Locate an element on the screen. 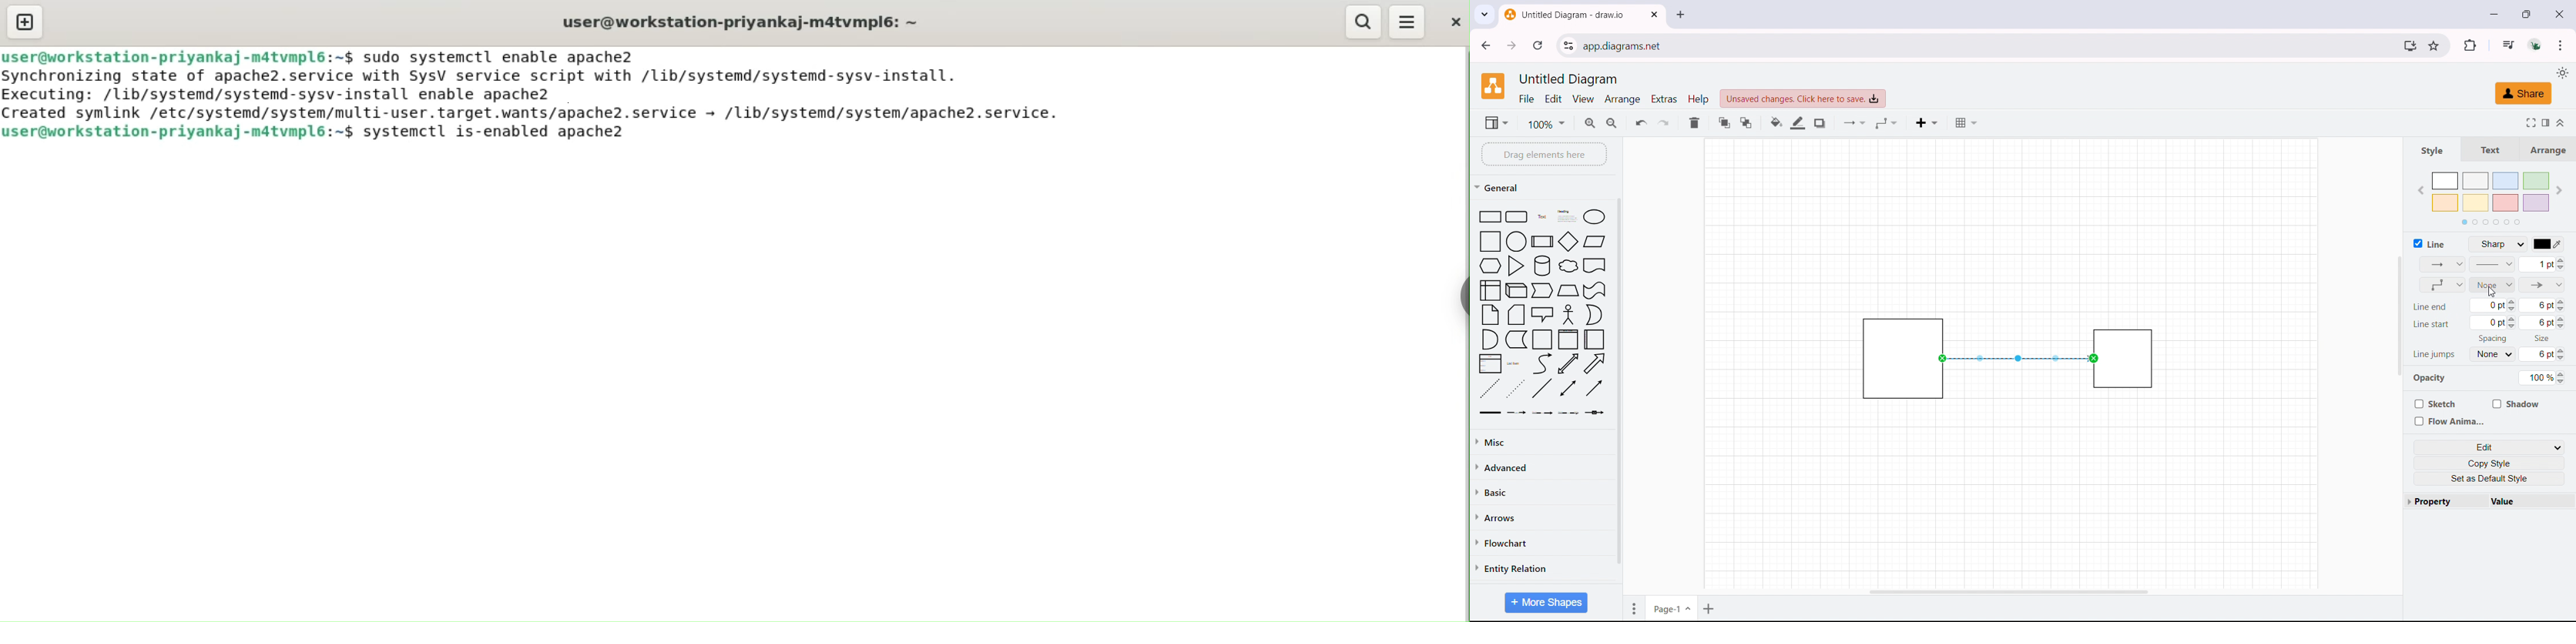 This screenshot has height=644, width=2576. style is located at coordinates (2431, 150).